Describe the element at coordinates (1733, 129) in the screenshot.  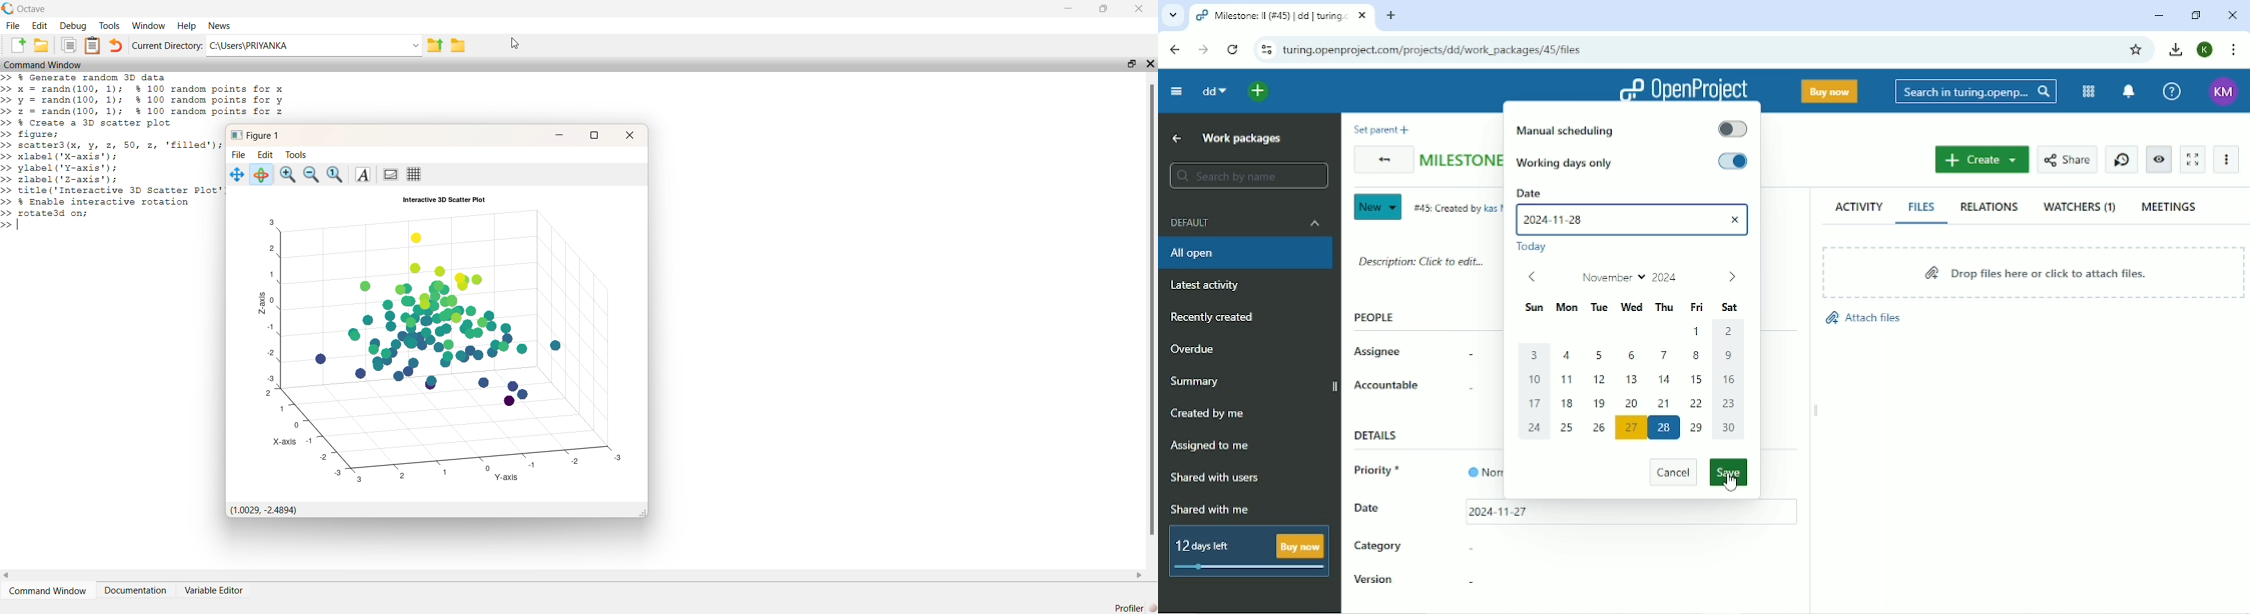
I see `toggle` at that location.